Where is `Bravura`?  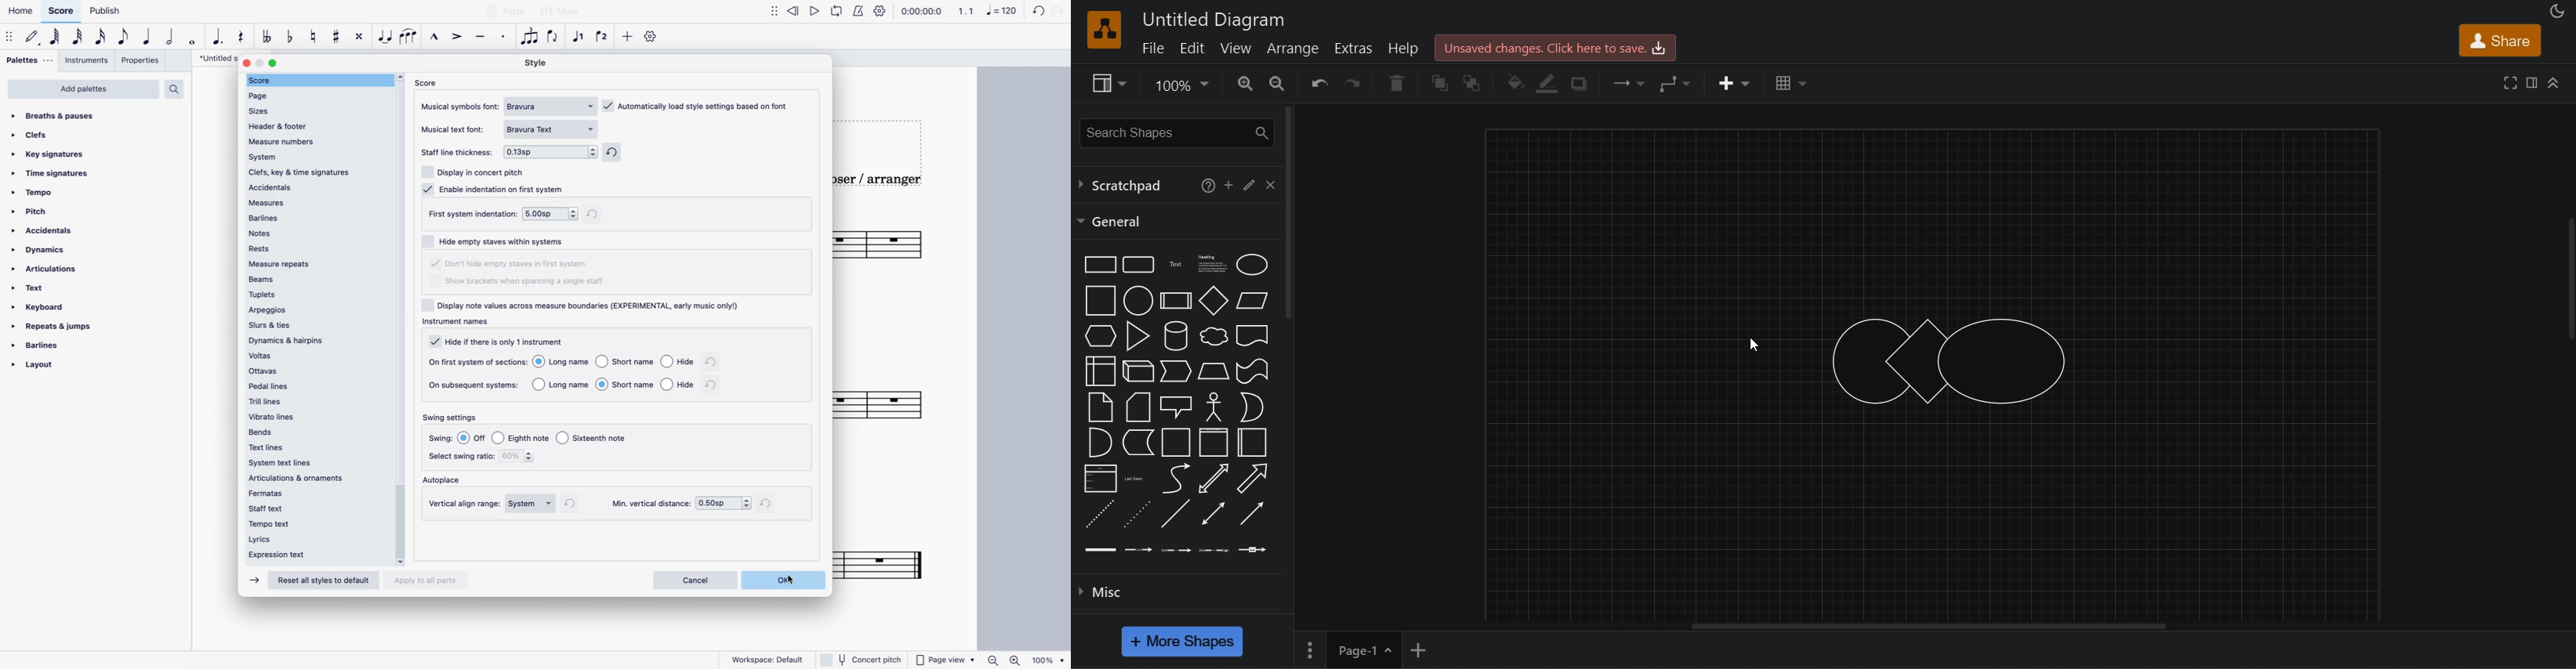
Bravura is located at coordinates (552, 106).